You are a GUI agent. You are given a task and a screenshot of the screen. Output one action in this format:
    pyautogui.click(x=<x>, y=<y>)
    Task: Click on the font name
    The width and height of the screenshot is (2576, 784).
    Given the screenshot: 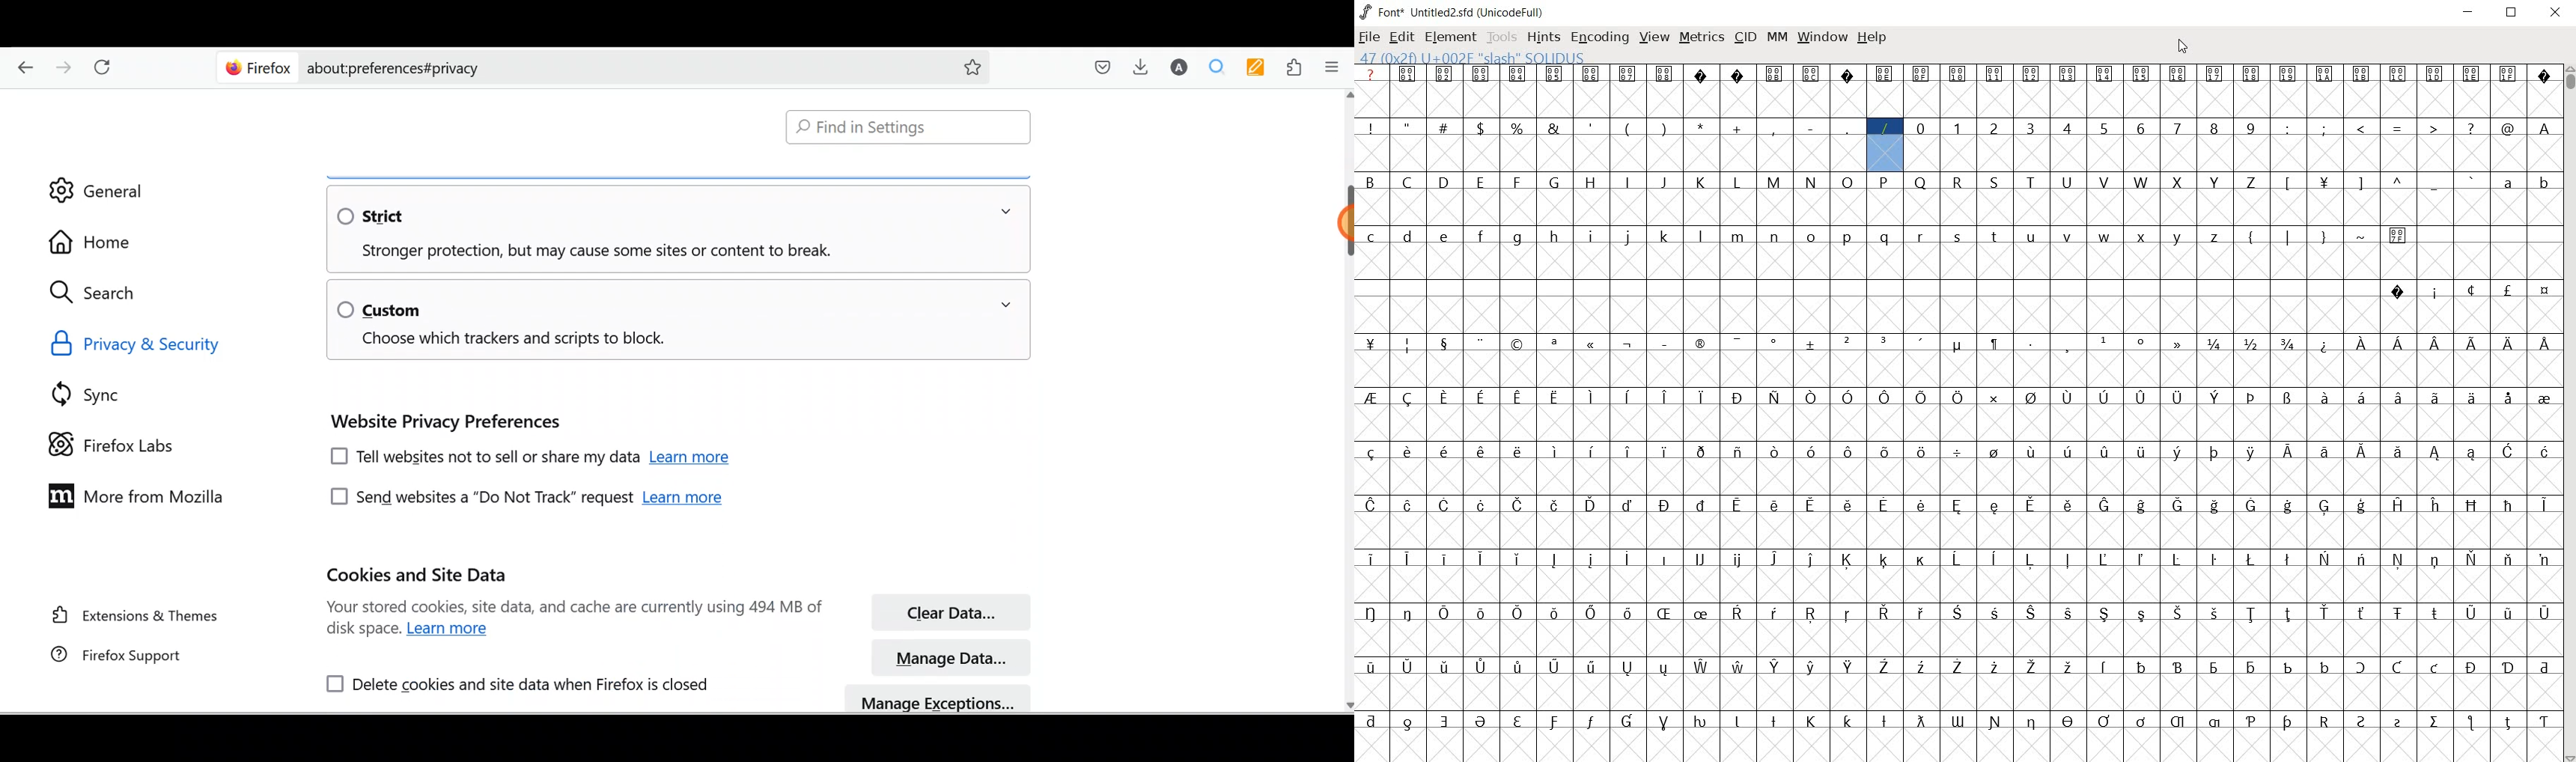 What is the action you would take?
    pyautogui.click(x=1442, y=10)
    